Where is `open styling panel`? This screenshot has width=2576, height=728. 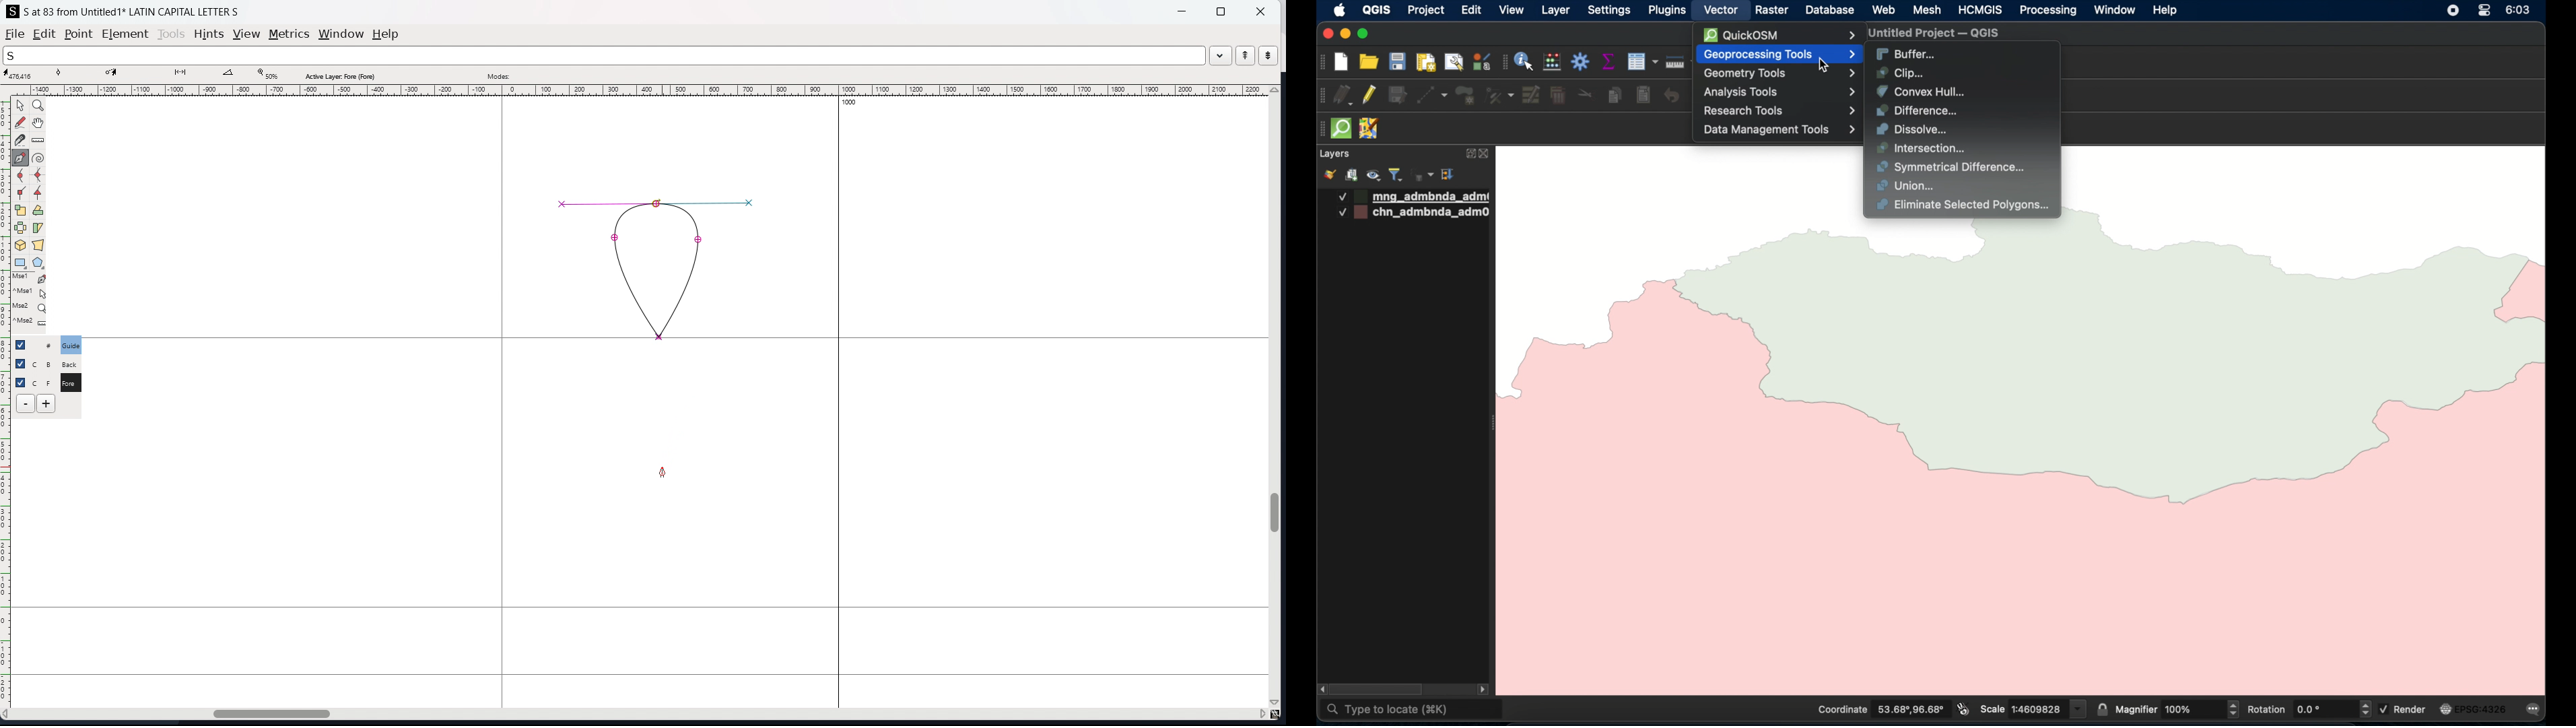 open styling panel is located at coordinates (1328, 175).